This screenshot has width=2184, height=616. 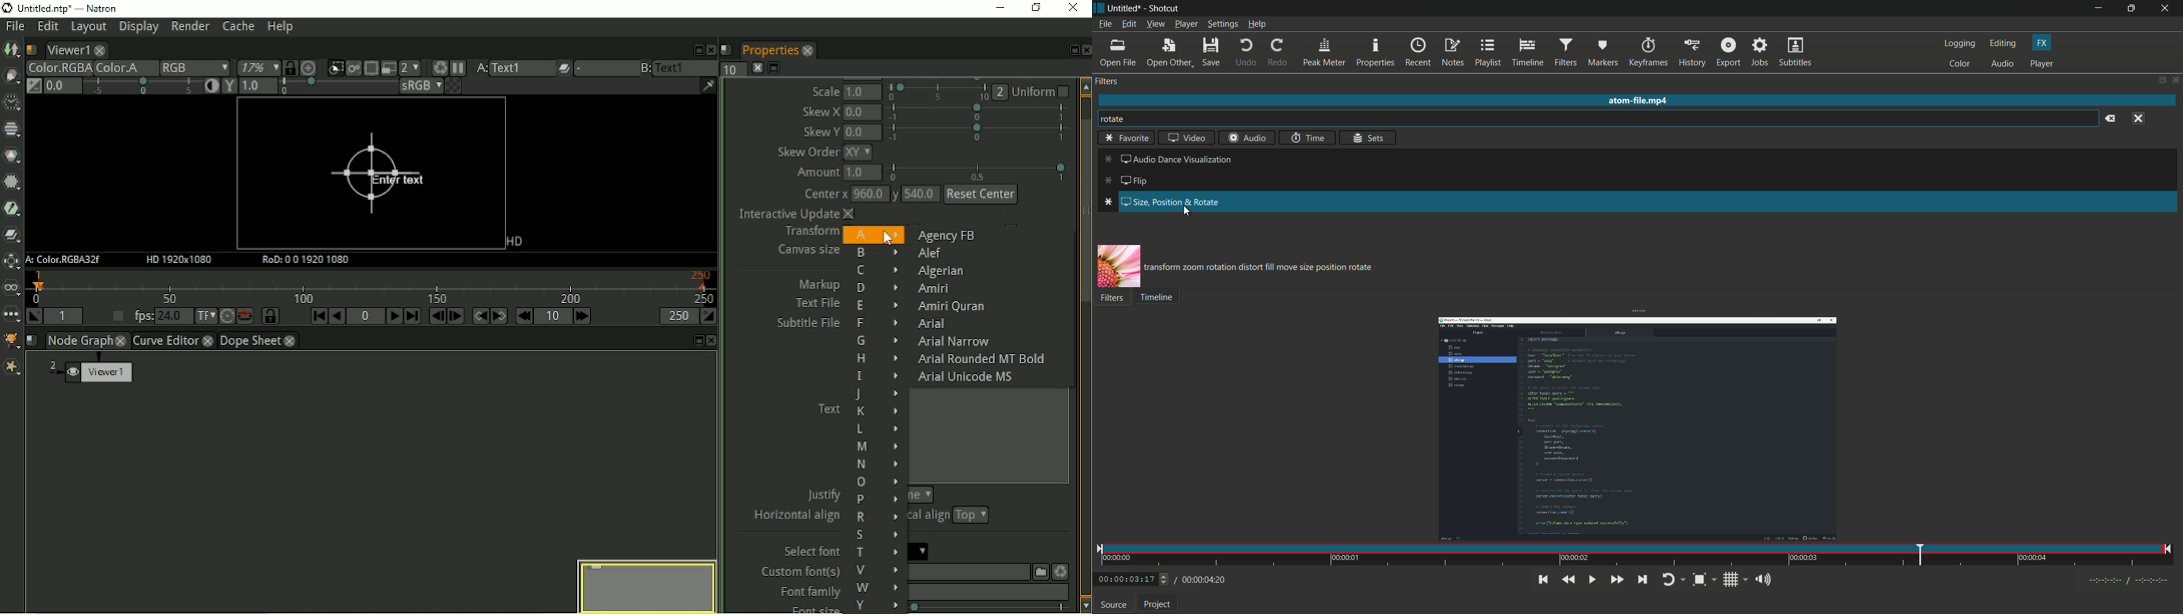 I want to click on transform zoom rotation distort fill move size position rotate, so click(x=1268, y=267).